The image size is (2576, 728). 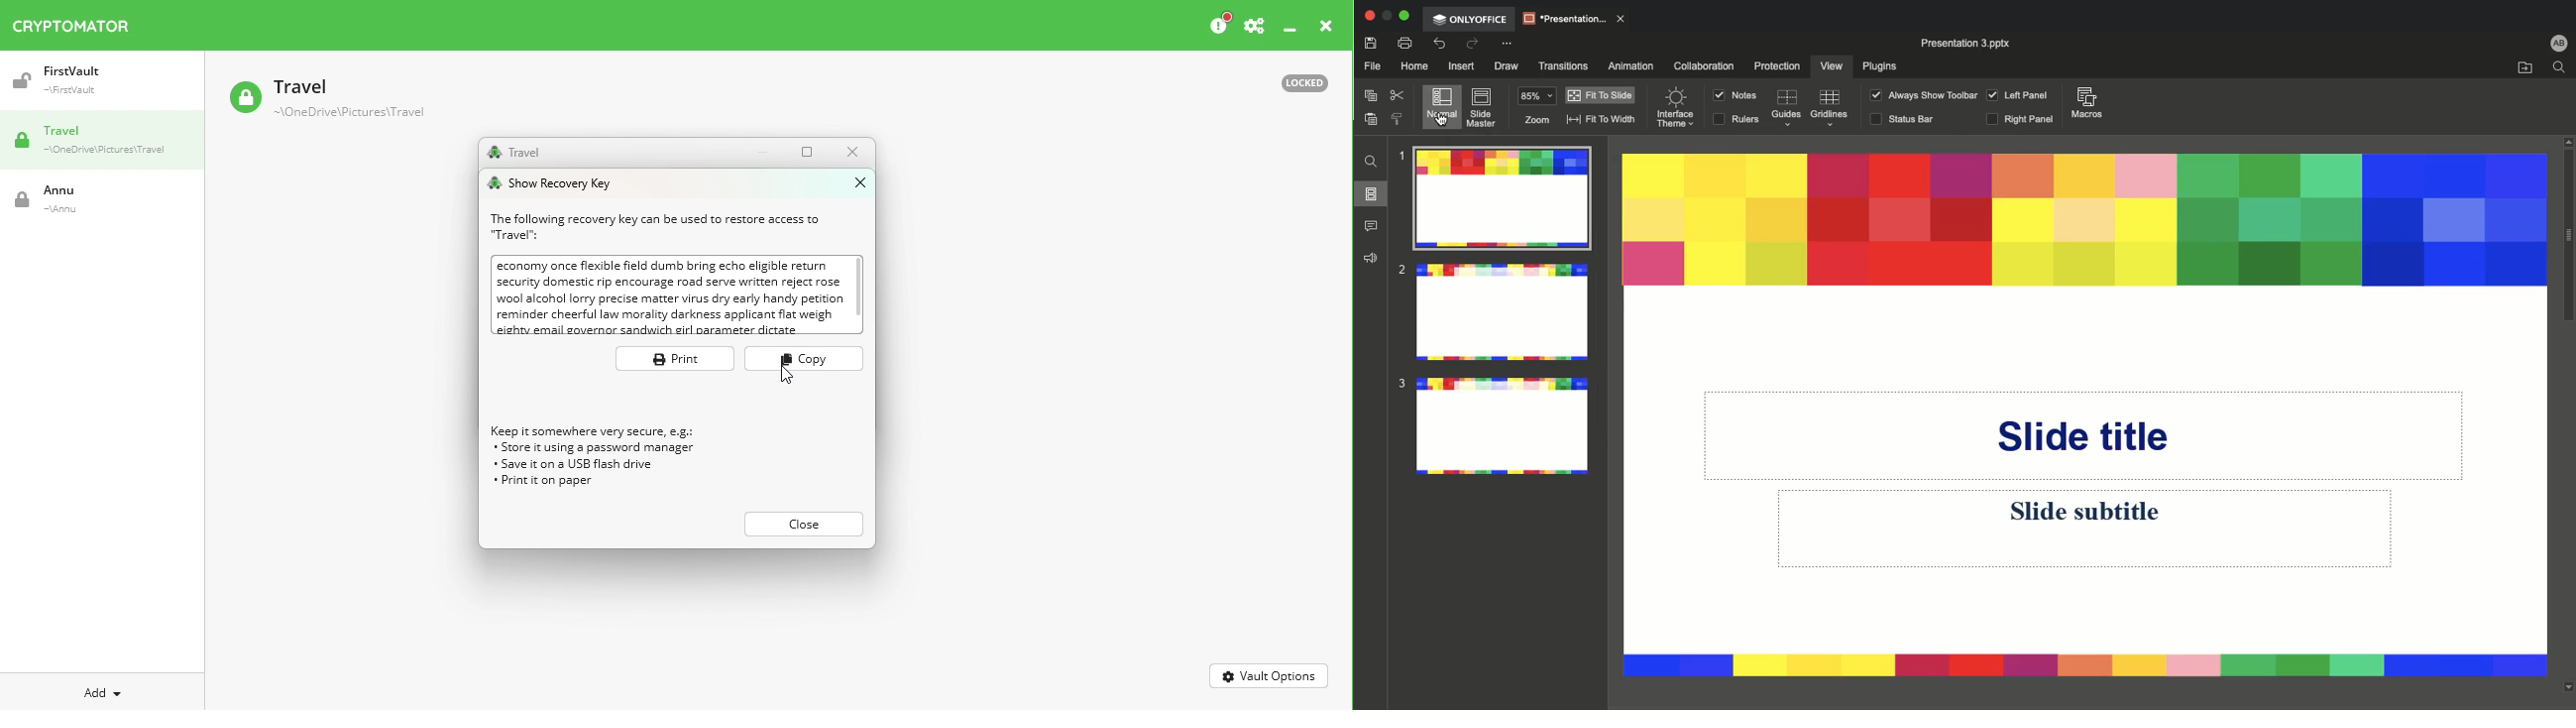 What do you see at coordinates (2087, 104) in the screenshot?
I see `Macros` at bounding box center [2087, 104].